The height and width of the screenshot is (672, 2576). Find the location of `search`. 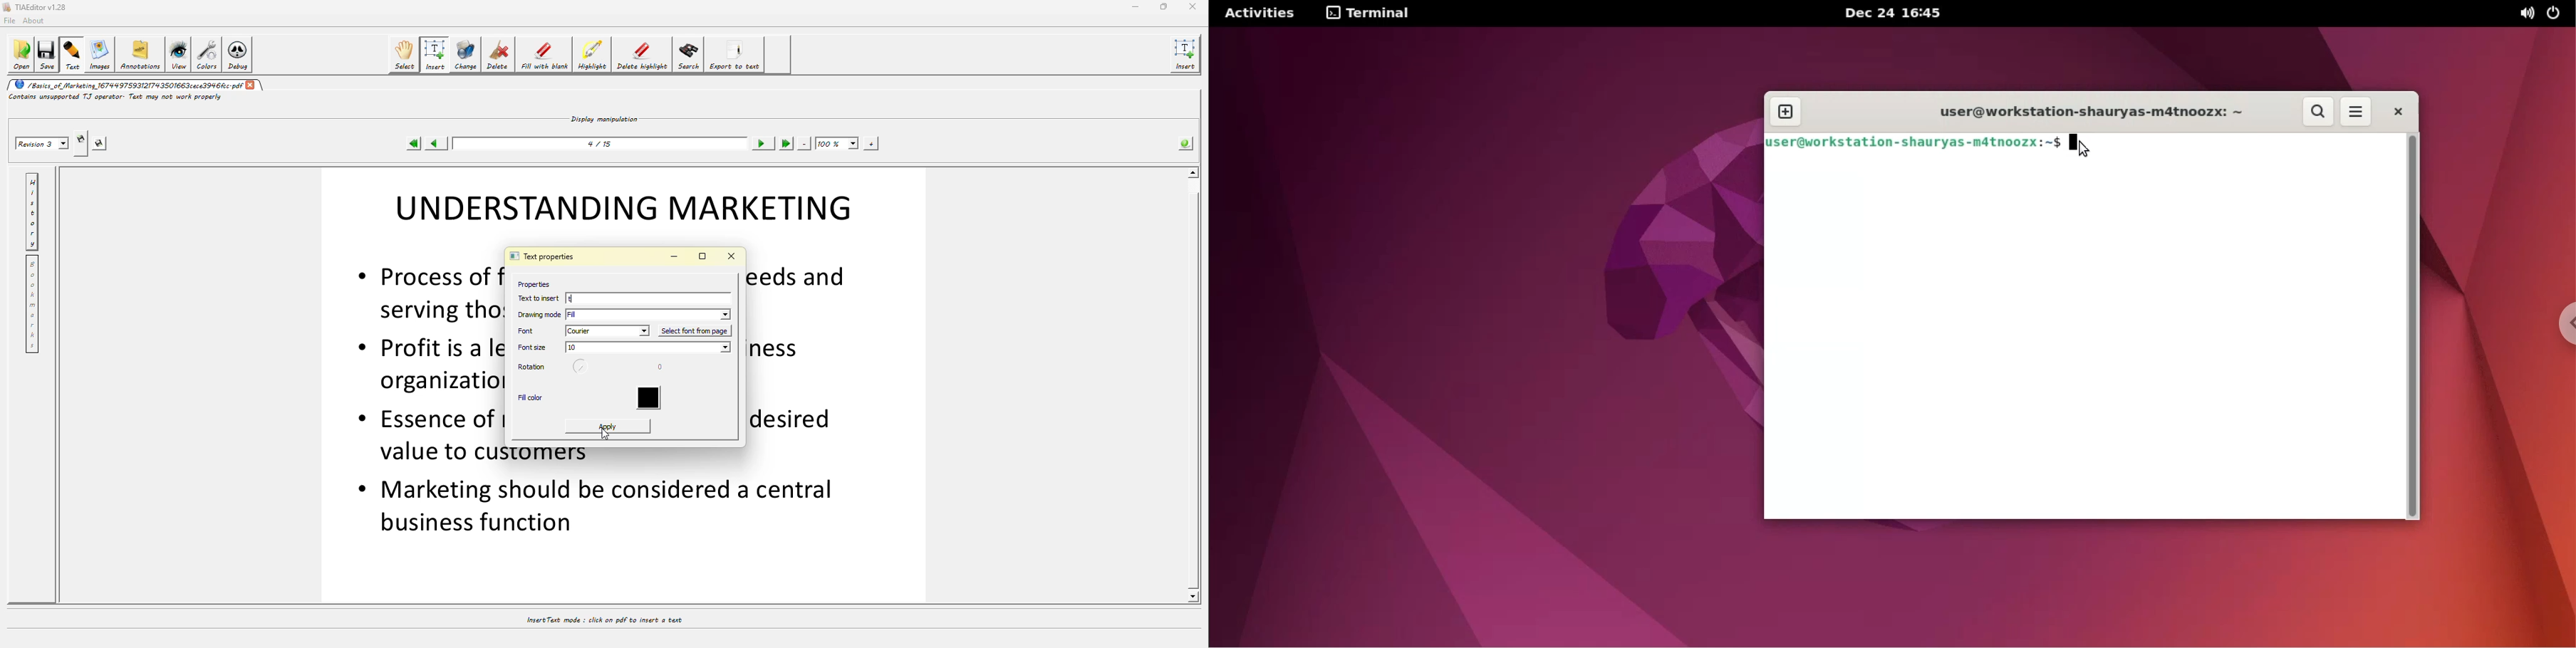

search is located at coordinates (689, 56).